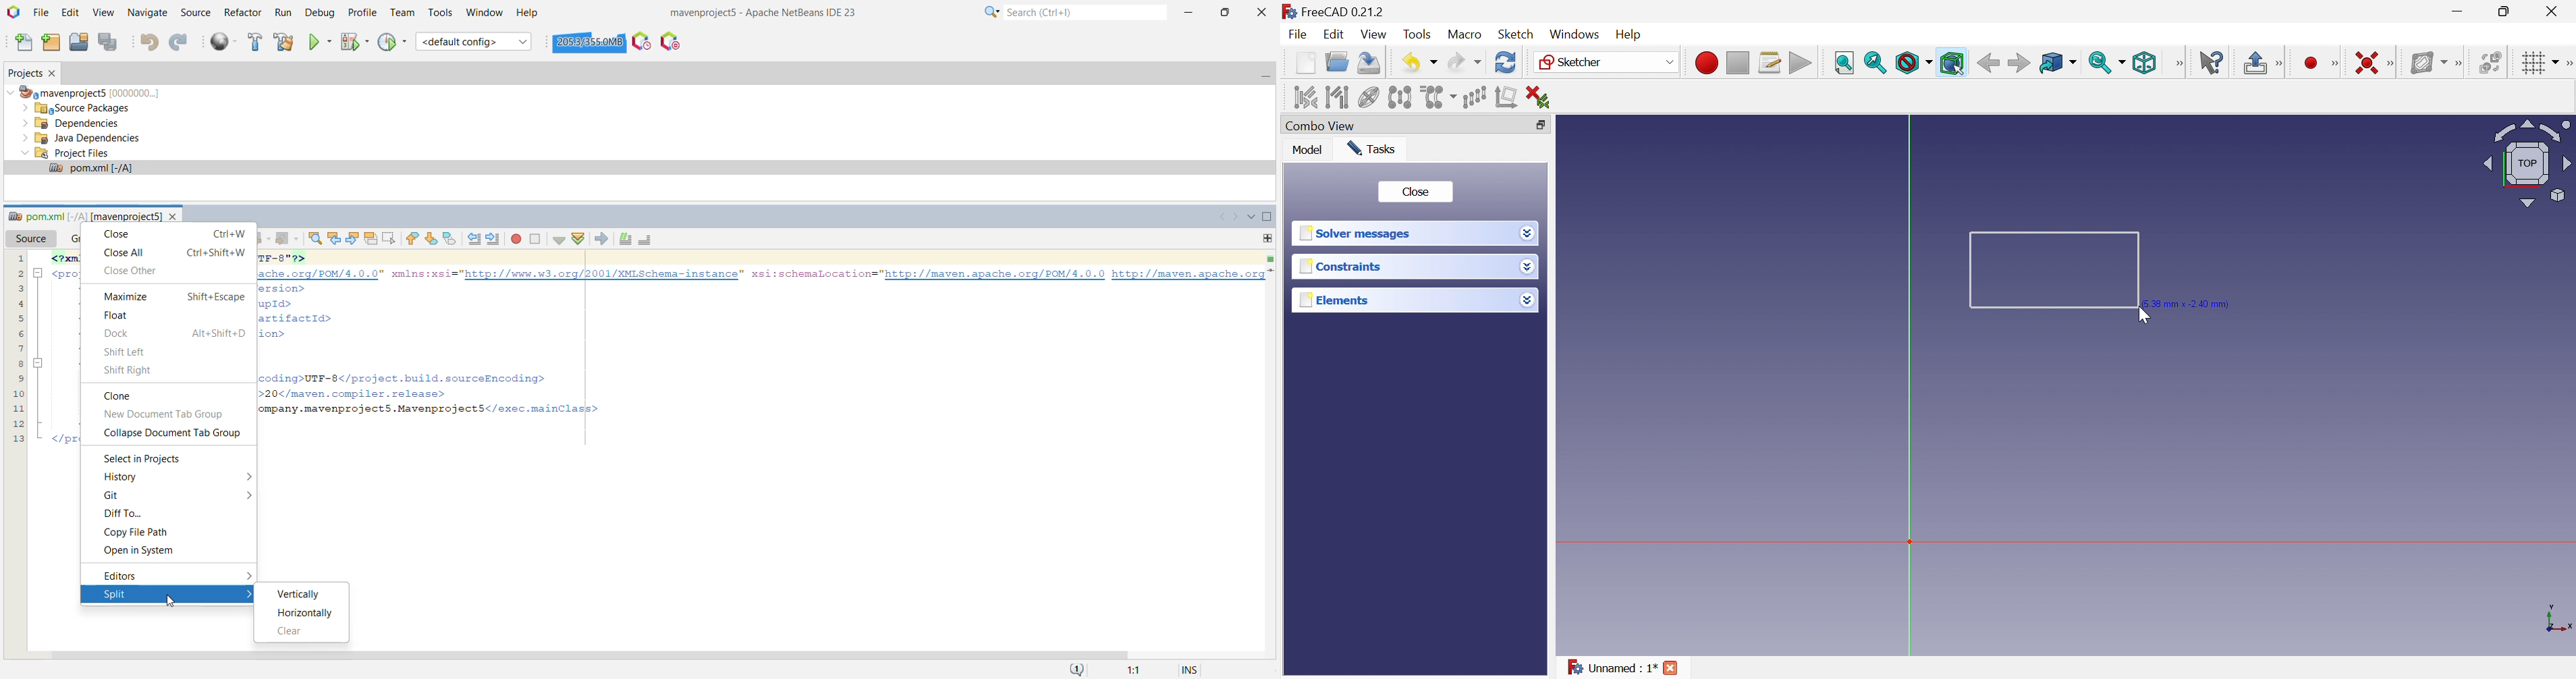  I want to click on Select associated geometry, so click(1338, 97).